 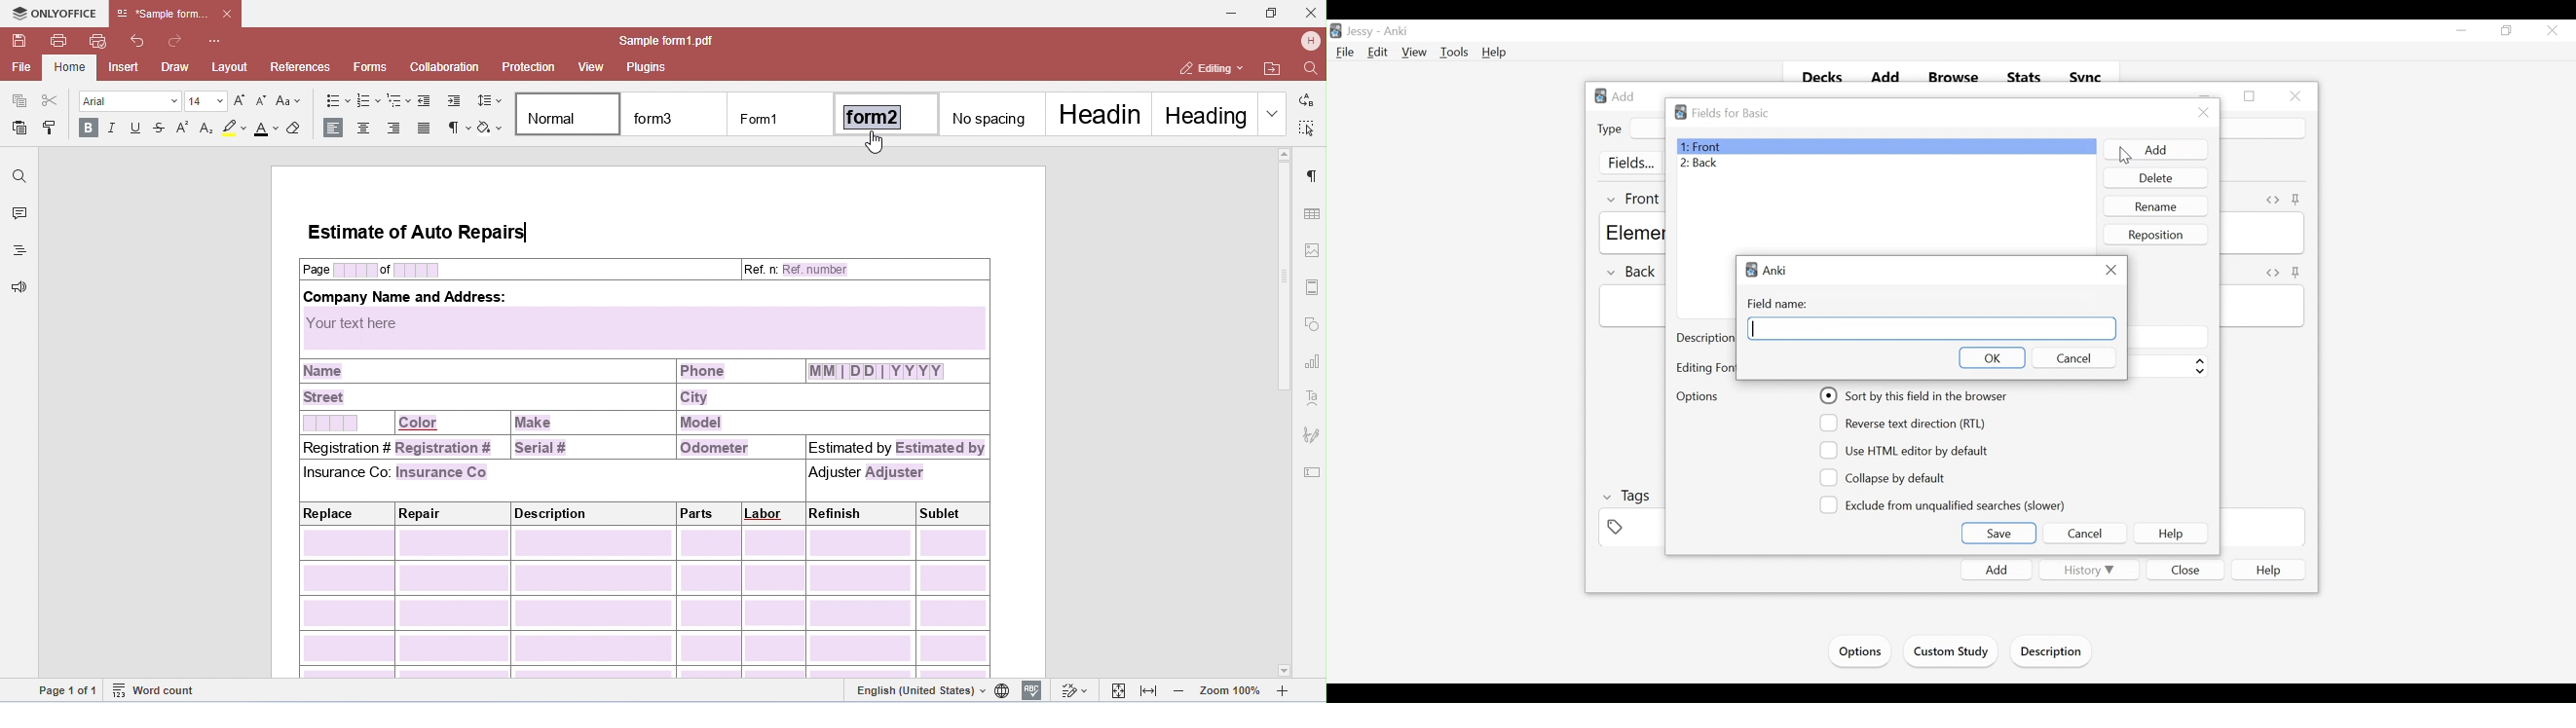 What do you see at coordinates (2054, 653) in the screenshot?
I see `Description` at bounding box center [2054, 653].